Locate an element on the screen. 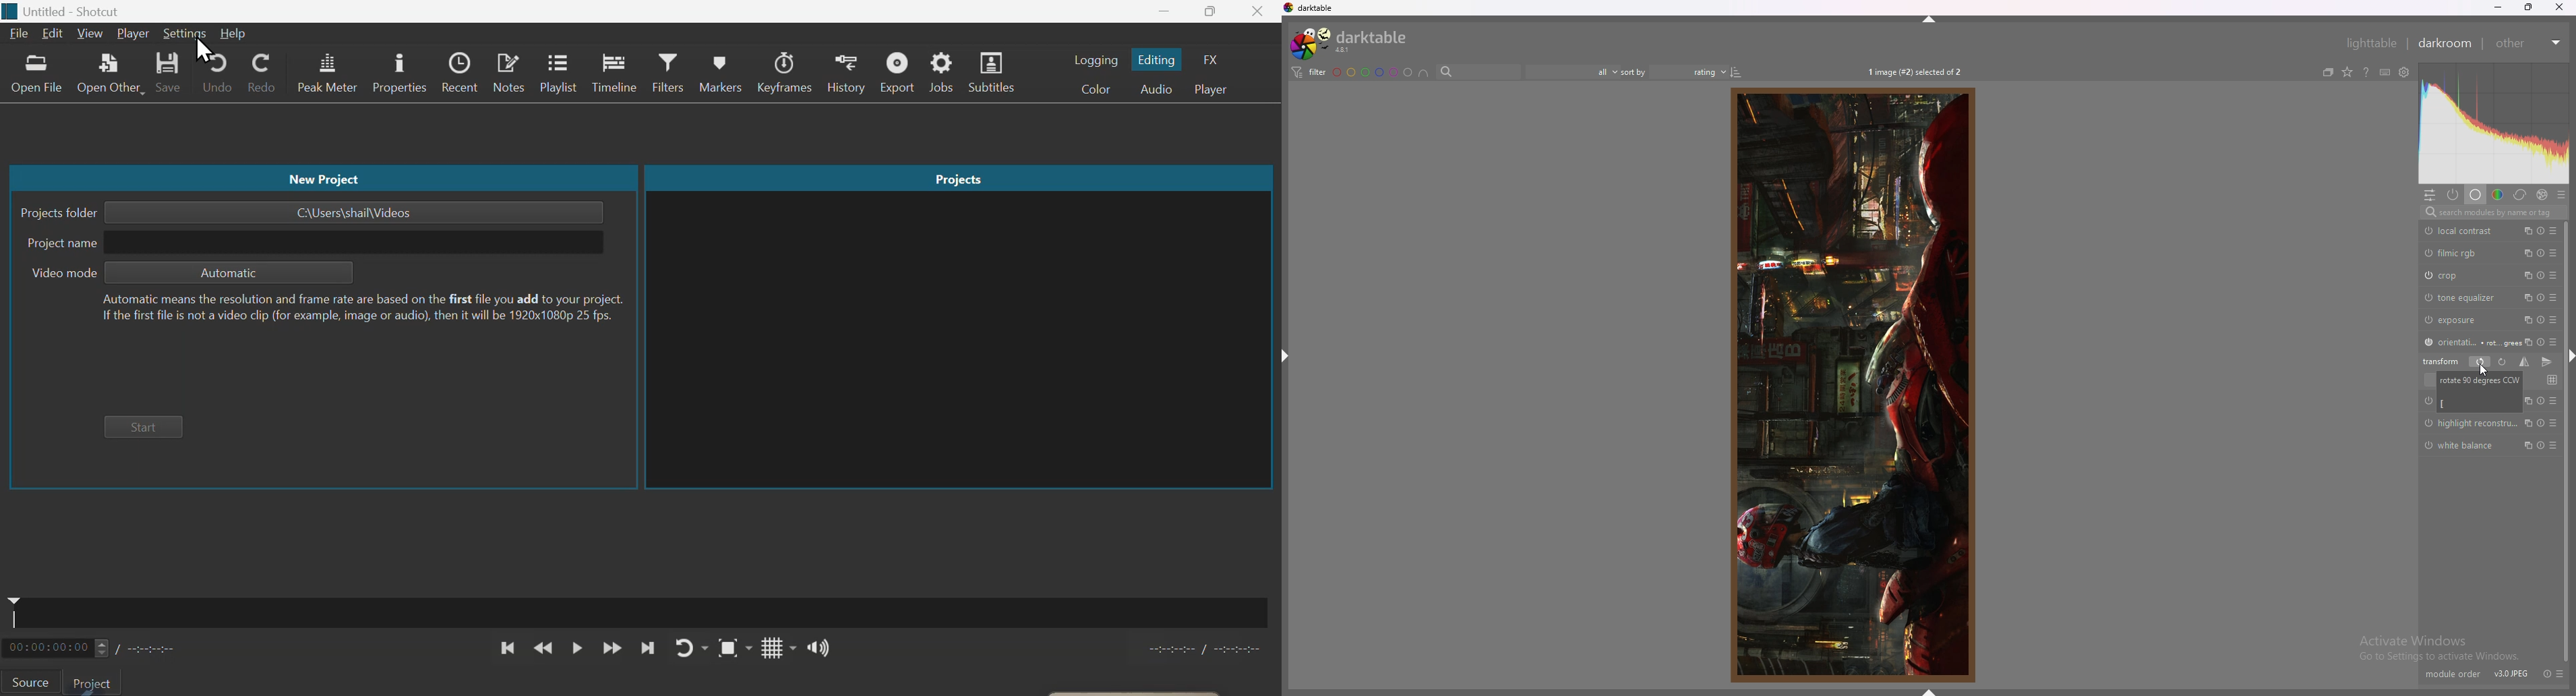 The image size is (2576, 700). flip clockwise is located at coordinates (2501, 362).